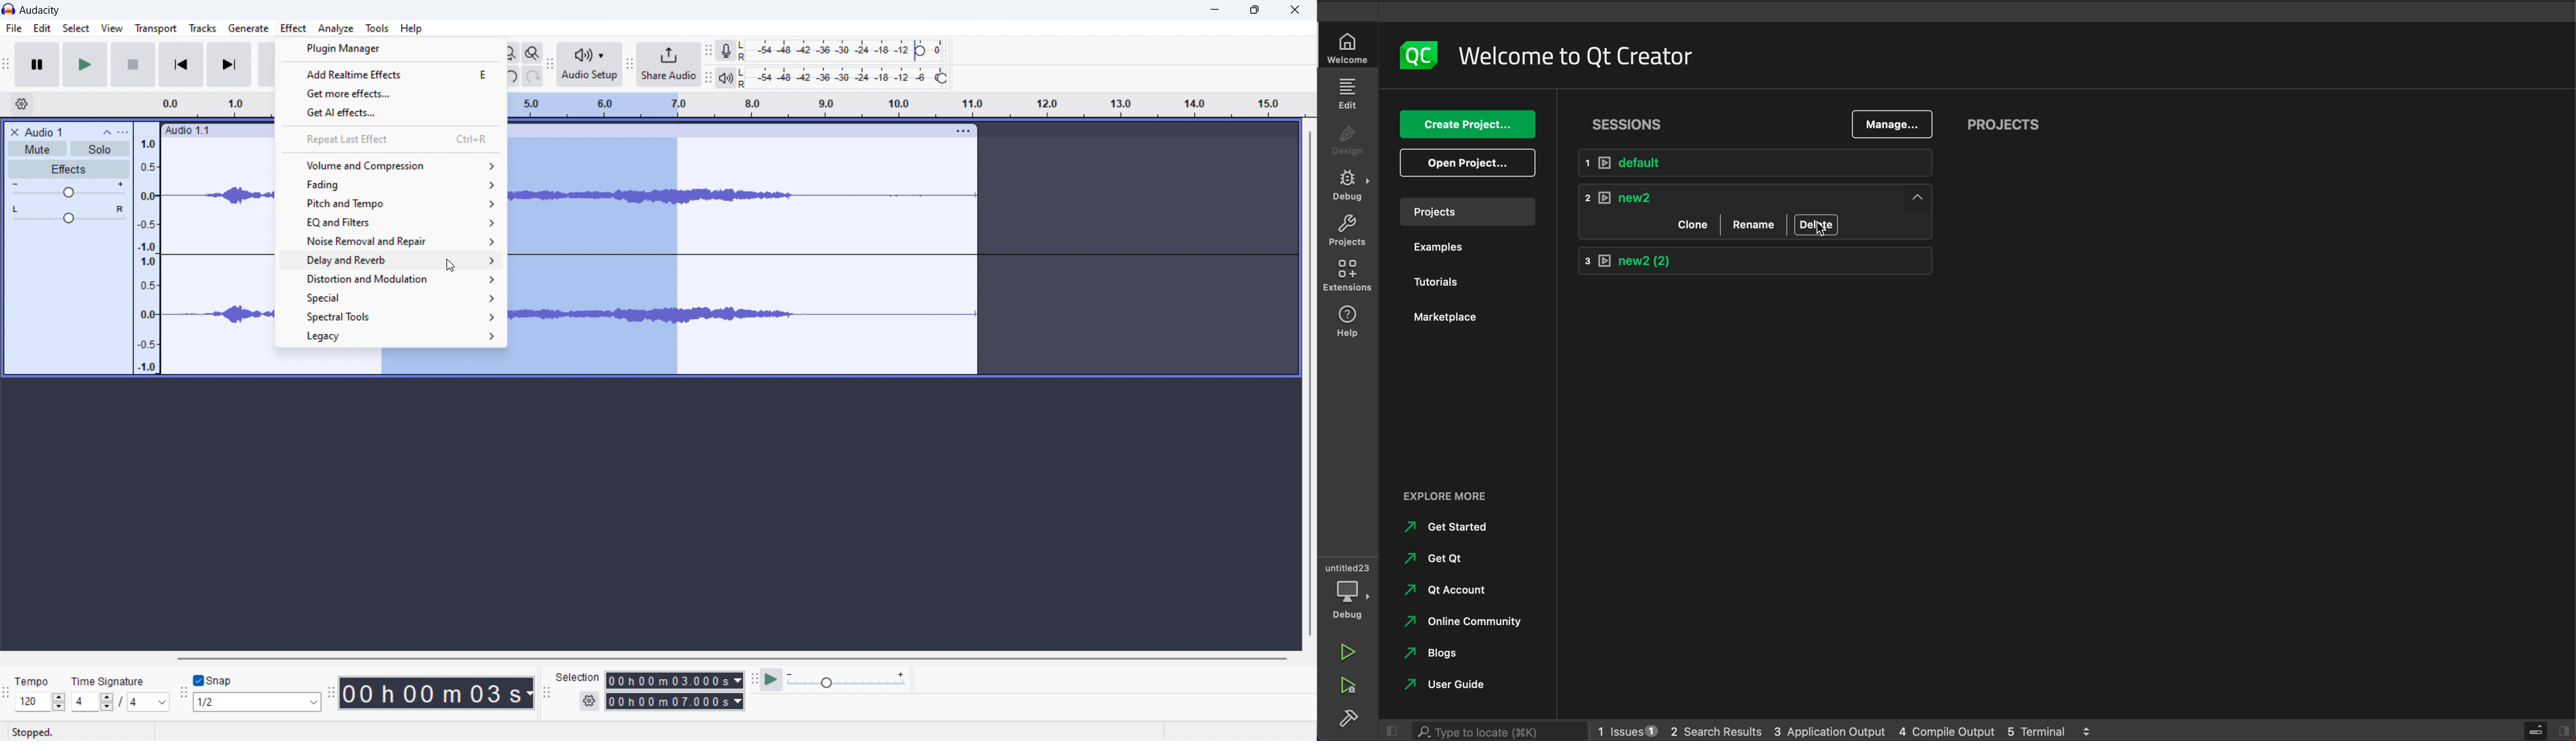  I want to click on select, so click(75, 28).